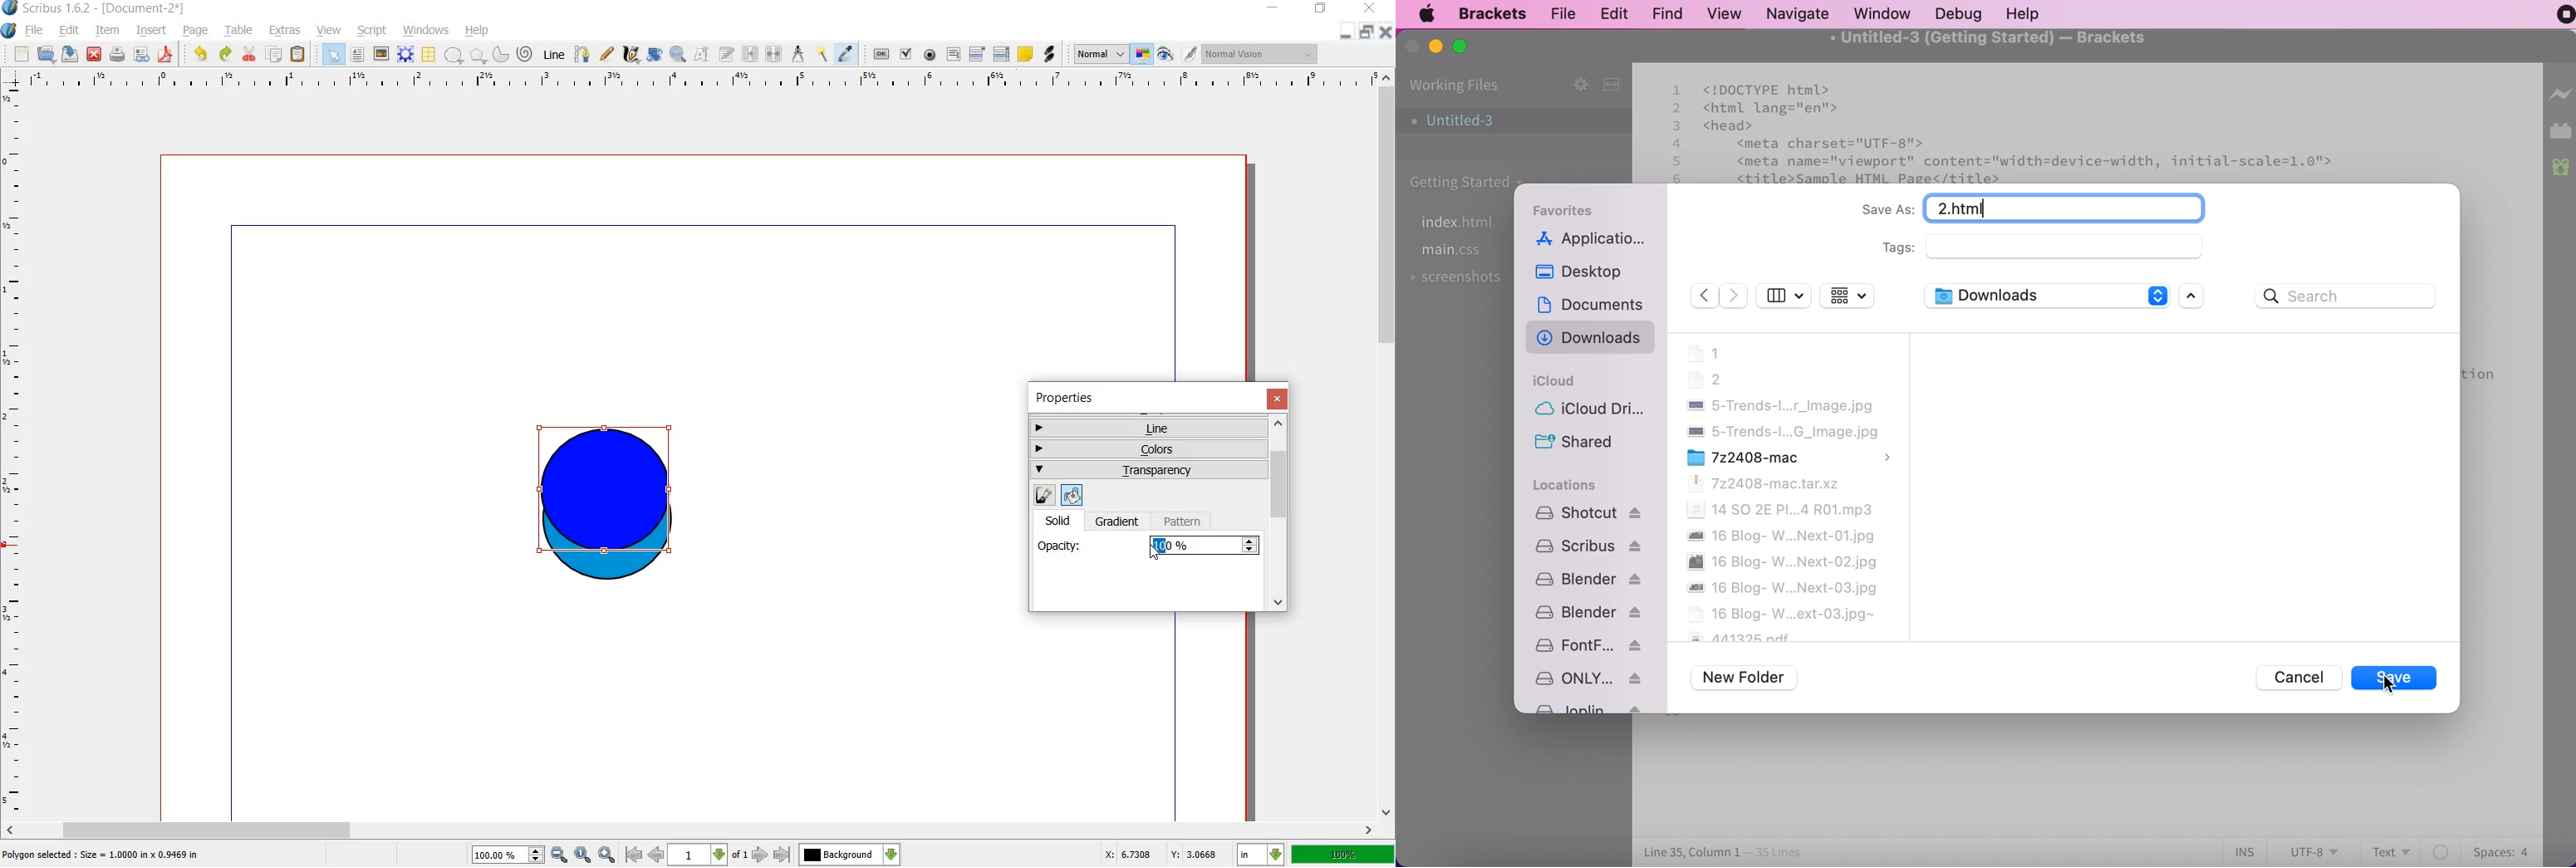 This screenshot has height=868, width=2576. What do you see at coordinates (1965, 14) in the screenshot?
I see `debug` at bounding box center [1965, 14].